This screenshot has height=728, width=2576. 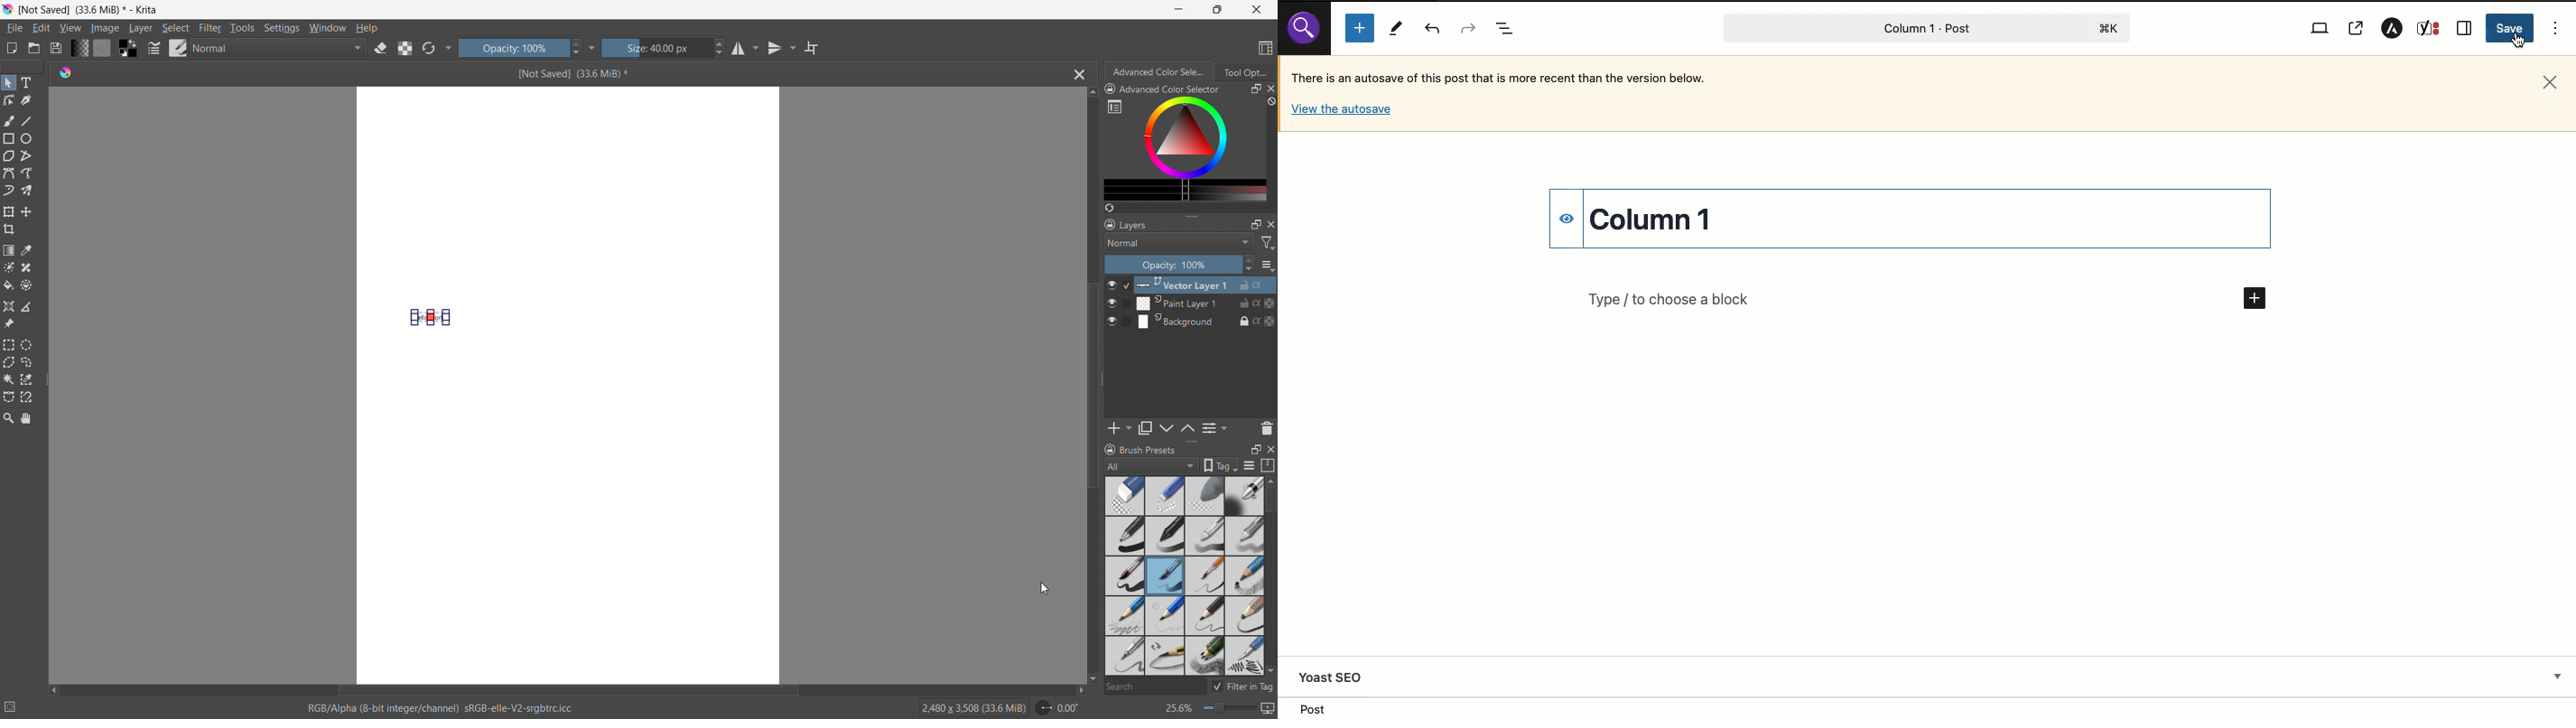 What do you see at coordinates (405, 49) in the screenshot?
I see `preserve alpha` at bounding box center [405, 49].